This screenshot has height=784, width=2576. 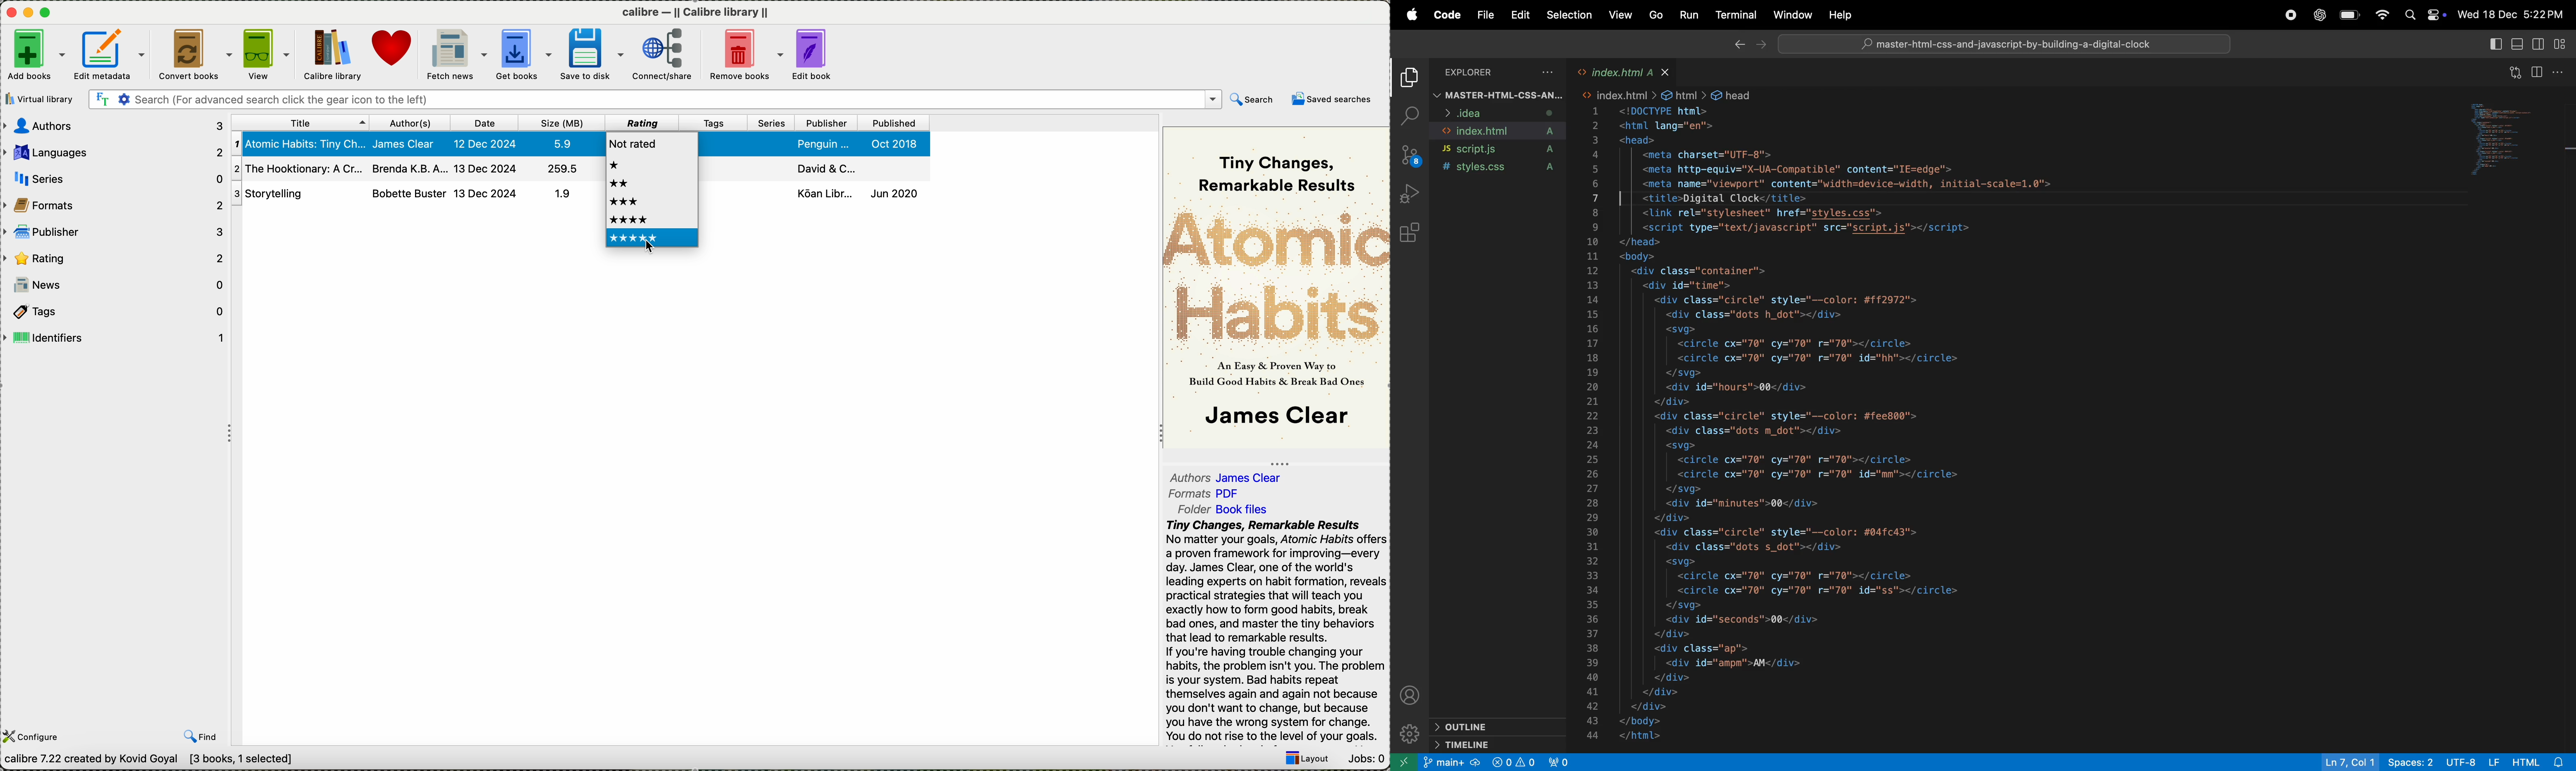 What do you see at coordinates (296, 194) in the screenshot?
I see `Storytelling` at bounding box center [296, 194].